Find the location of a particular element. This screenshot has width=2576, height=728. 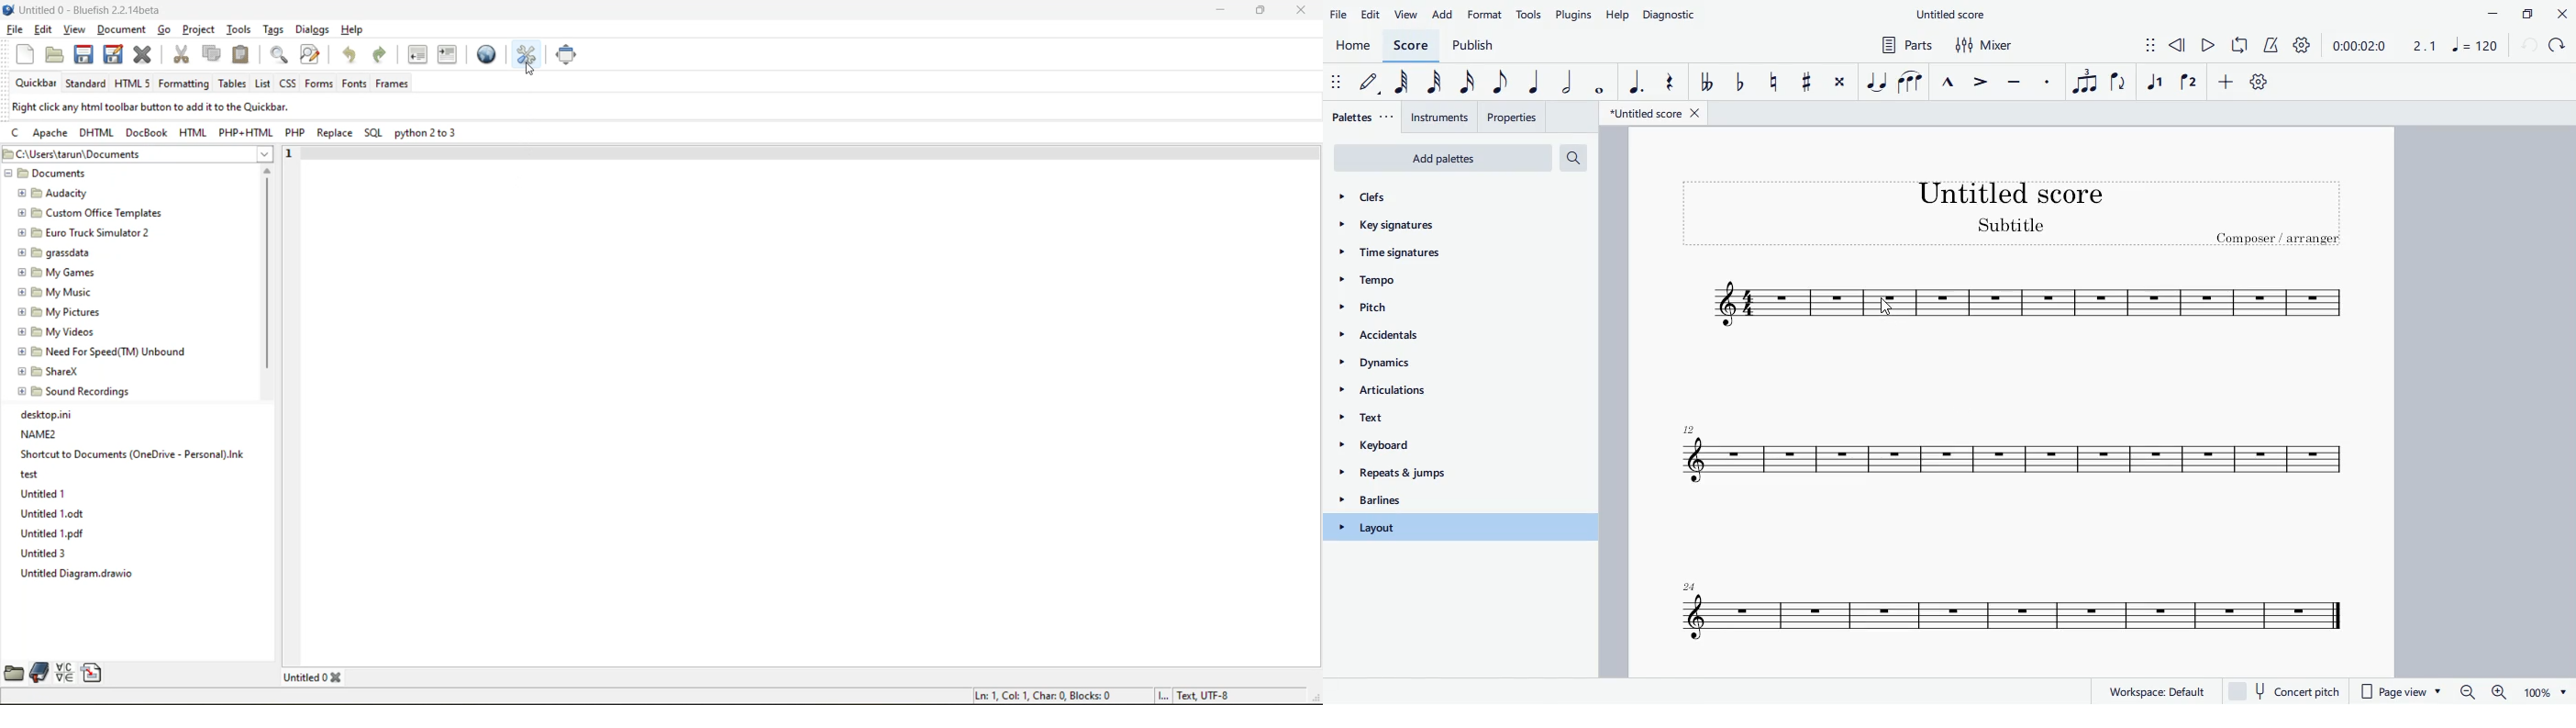

toggle double flat is located at coordinates (1705, 84).